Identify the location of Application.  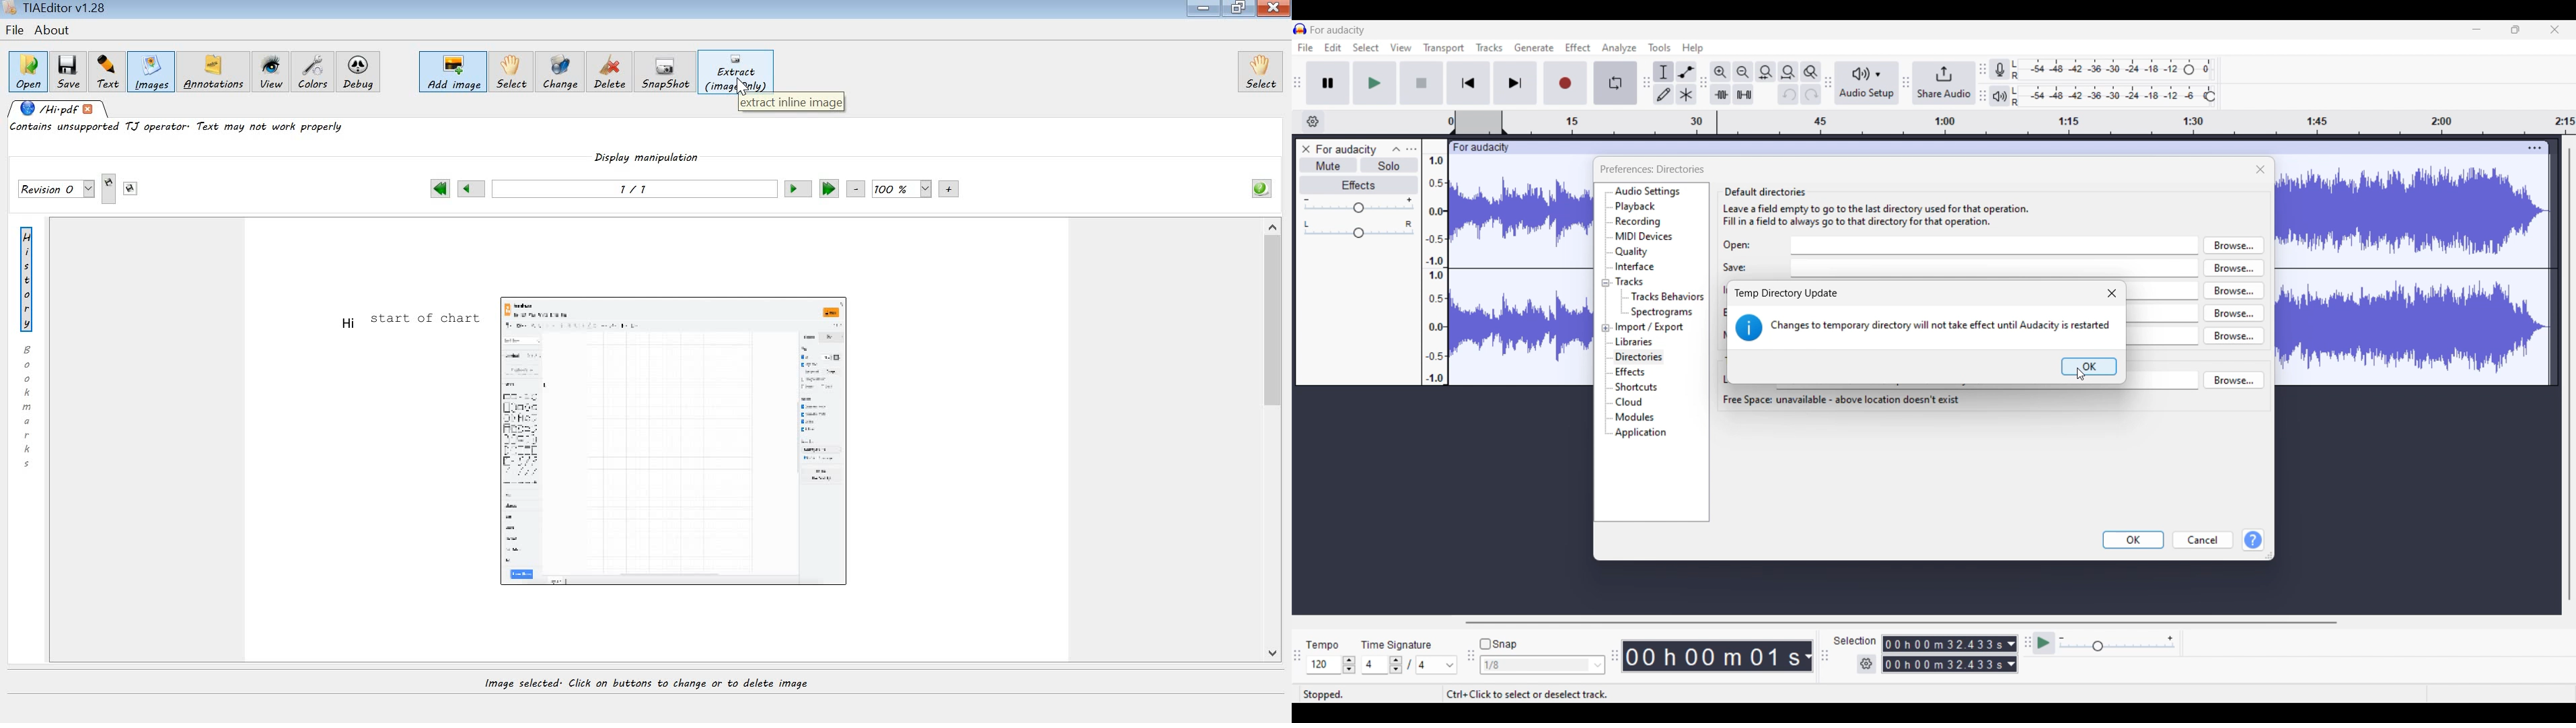
(1640, 433).